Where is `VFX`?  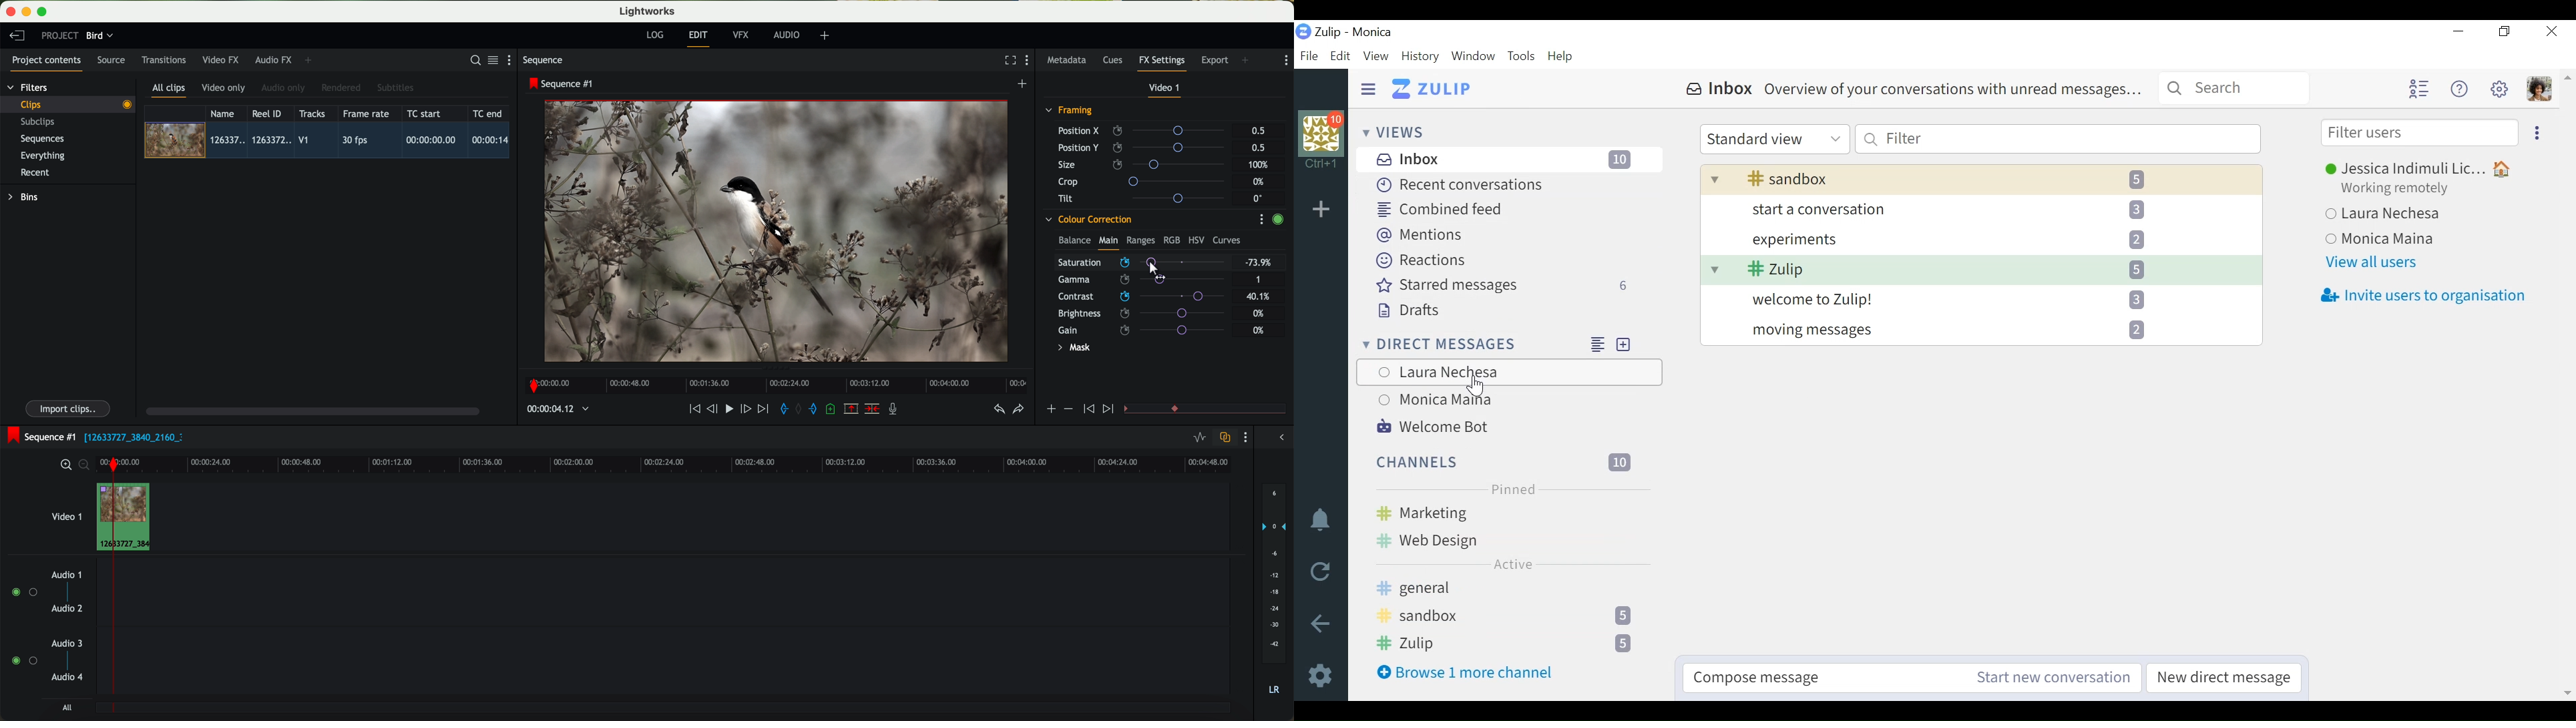 VFX is located at coordinates (743, 35).